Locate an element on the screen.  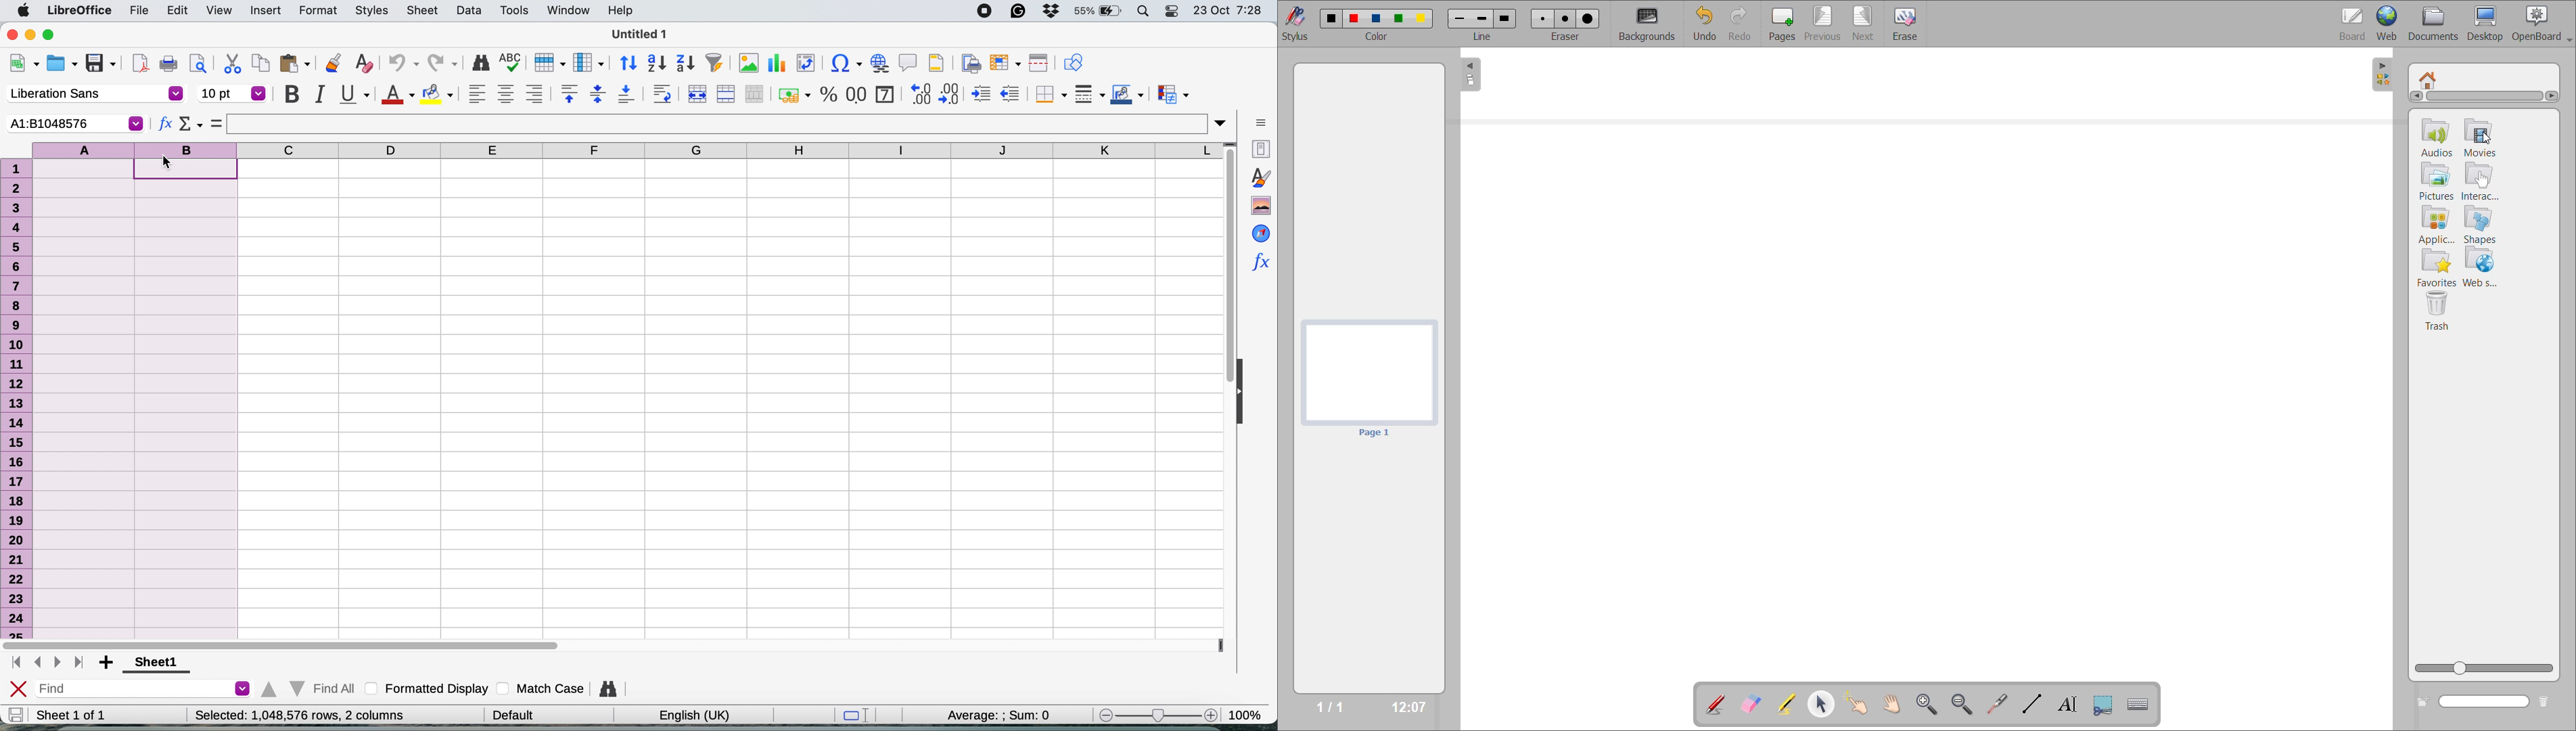
format is located at coordinates (317, 11).